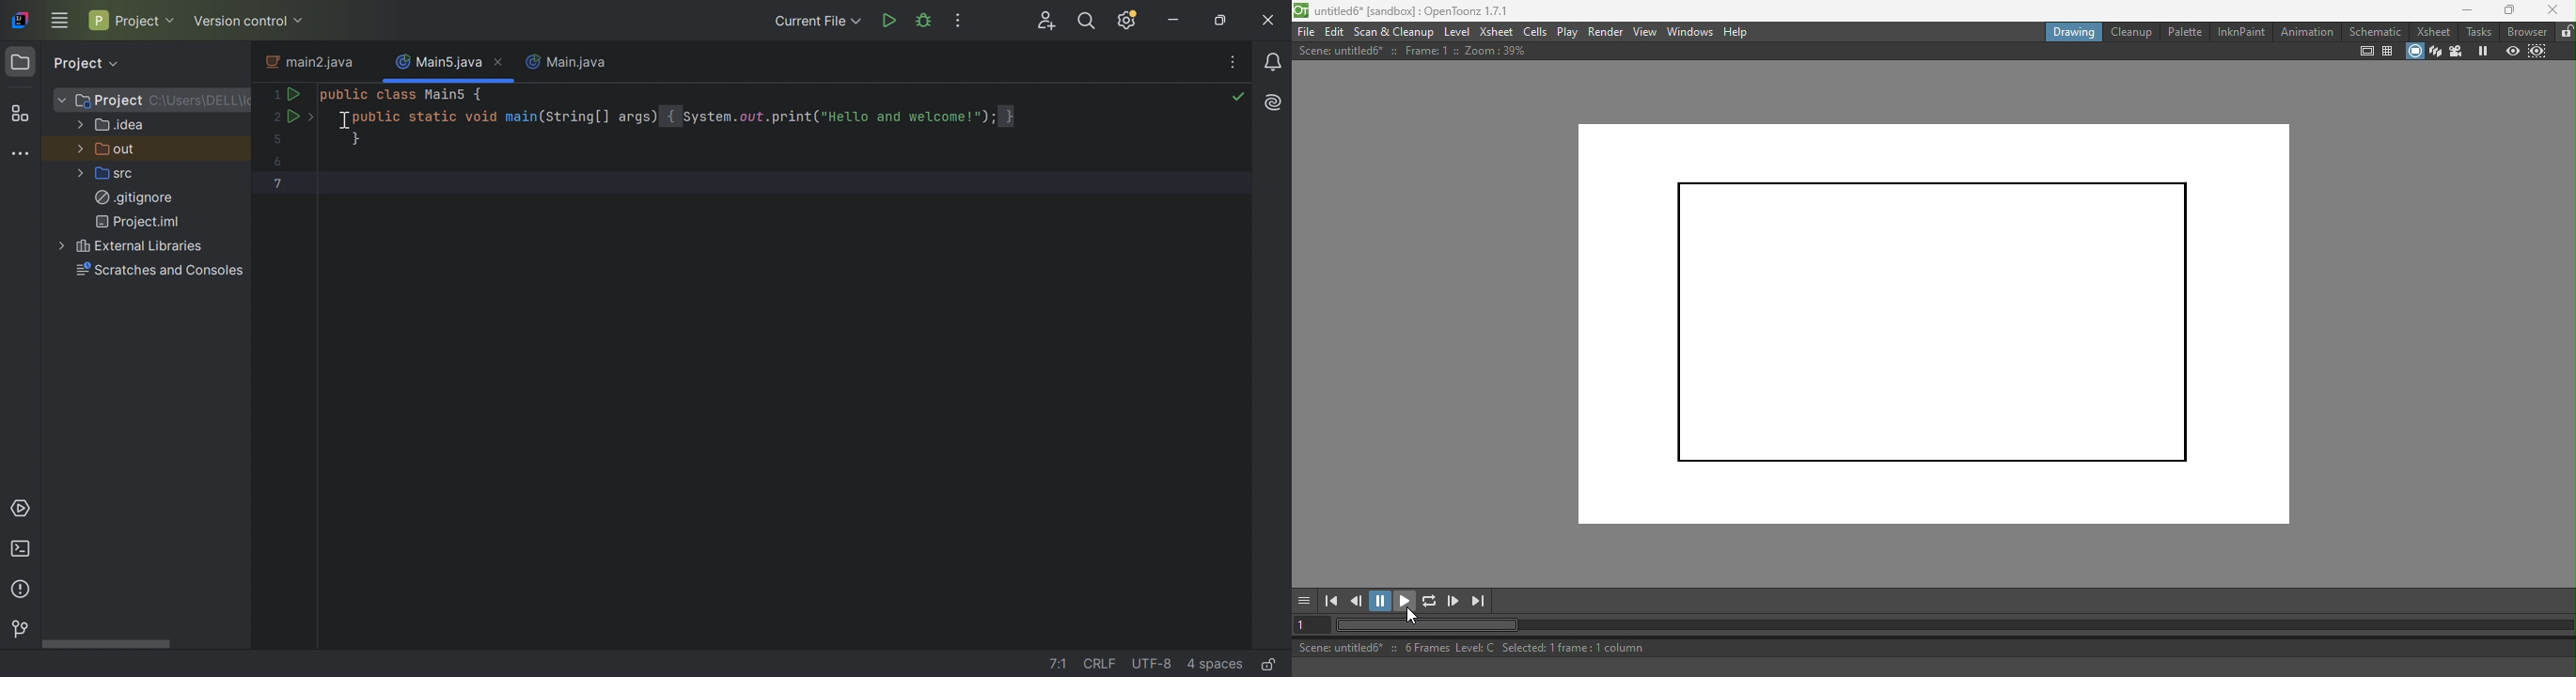 This screenshot has height=700, width=2576. Describe the element at coordinates (1966, 326) in the screenshot. I see `Canvas` at that location.